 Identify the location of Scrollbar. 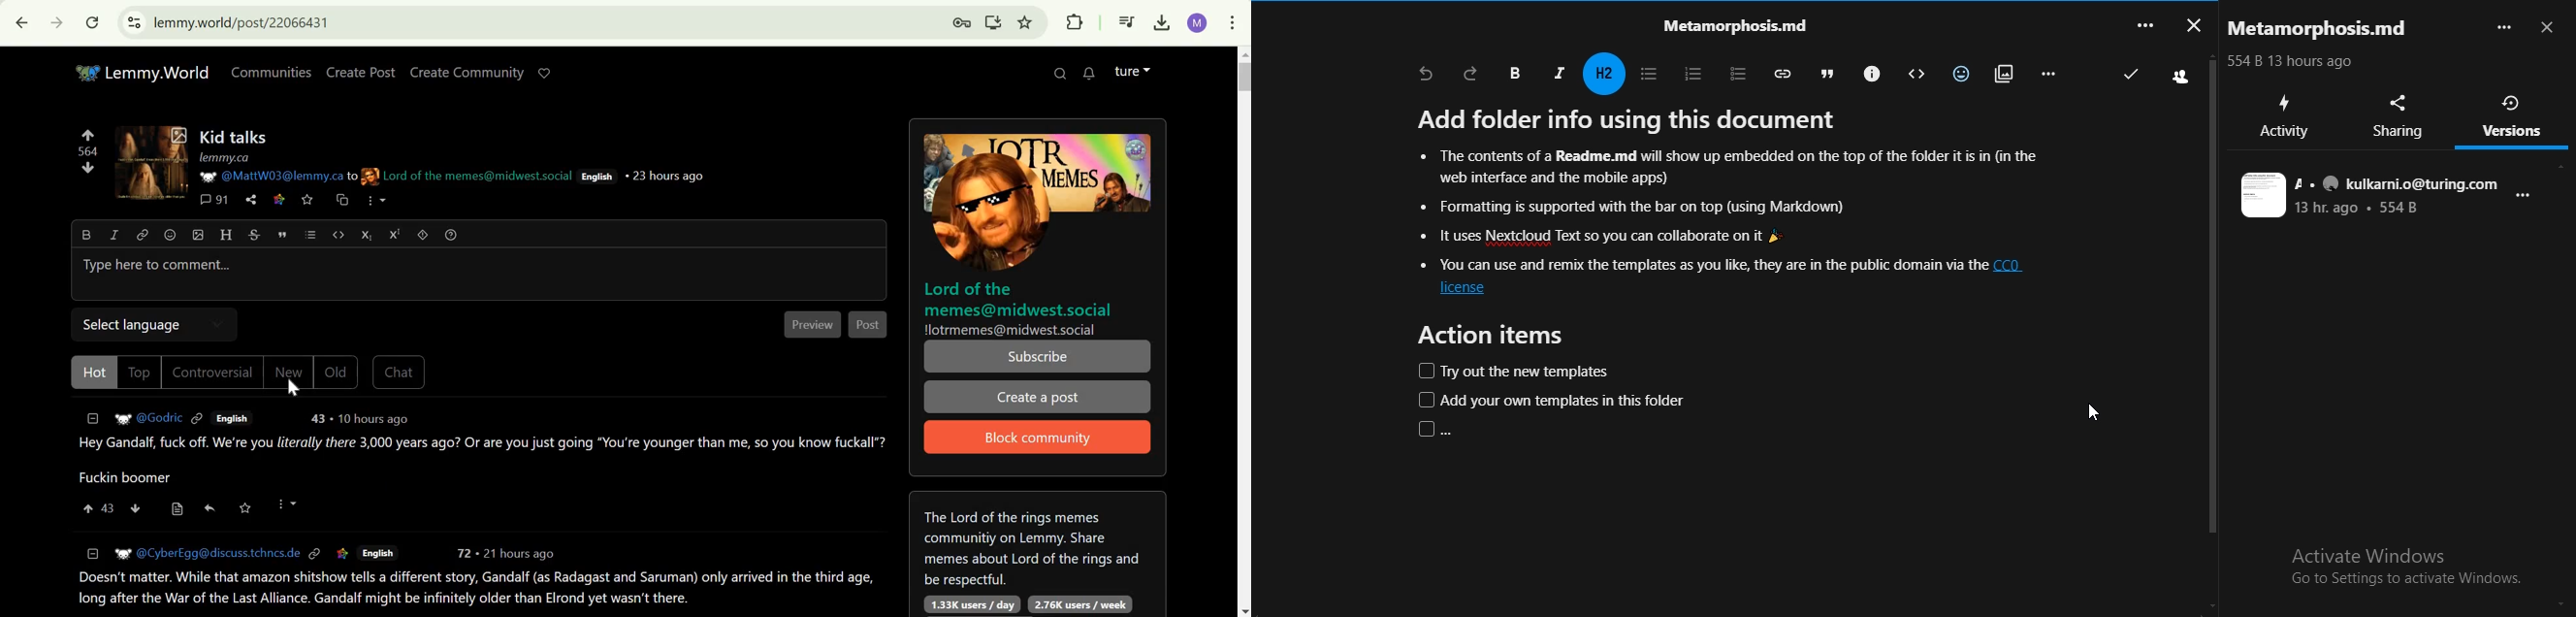
(2212, 328).